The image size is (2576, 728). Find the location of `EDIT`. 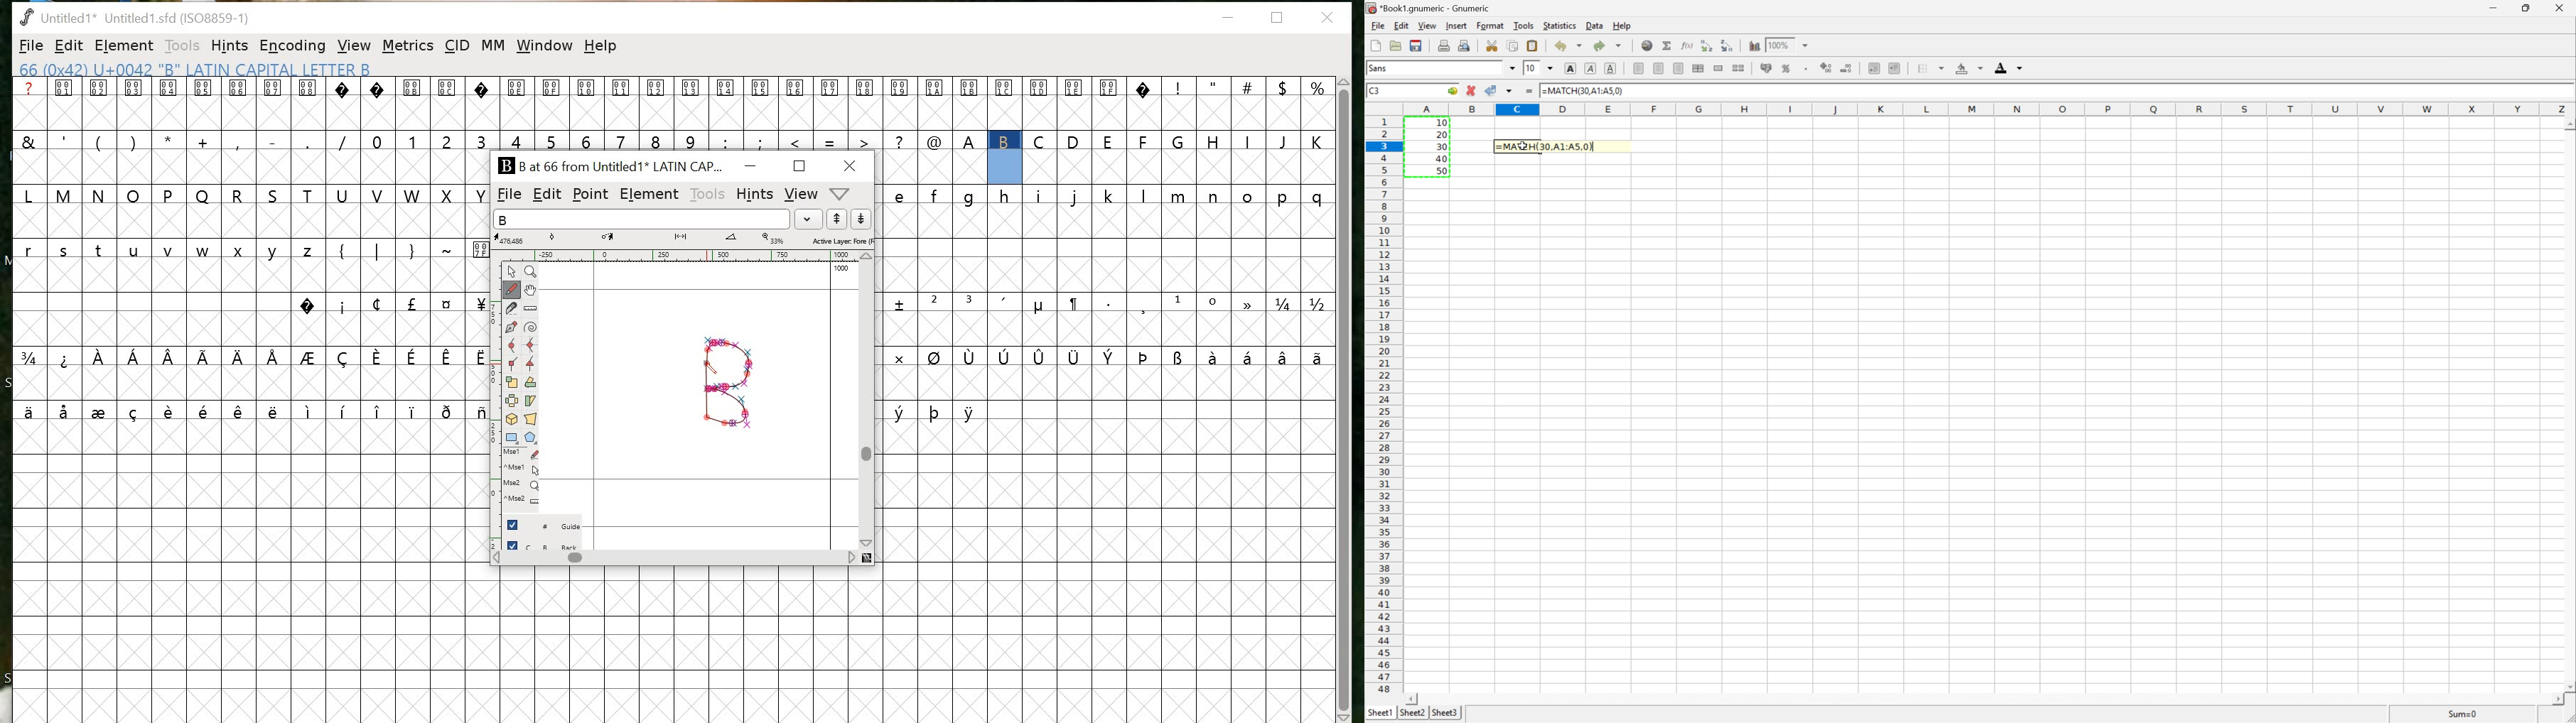

EDIT is located at coordinates (546, 195).